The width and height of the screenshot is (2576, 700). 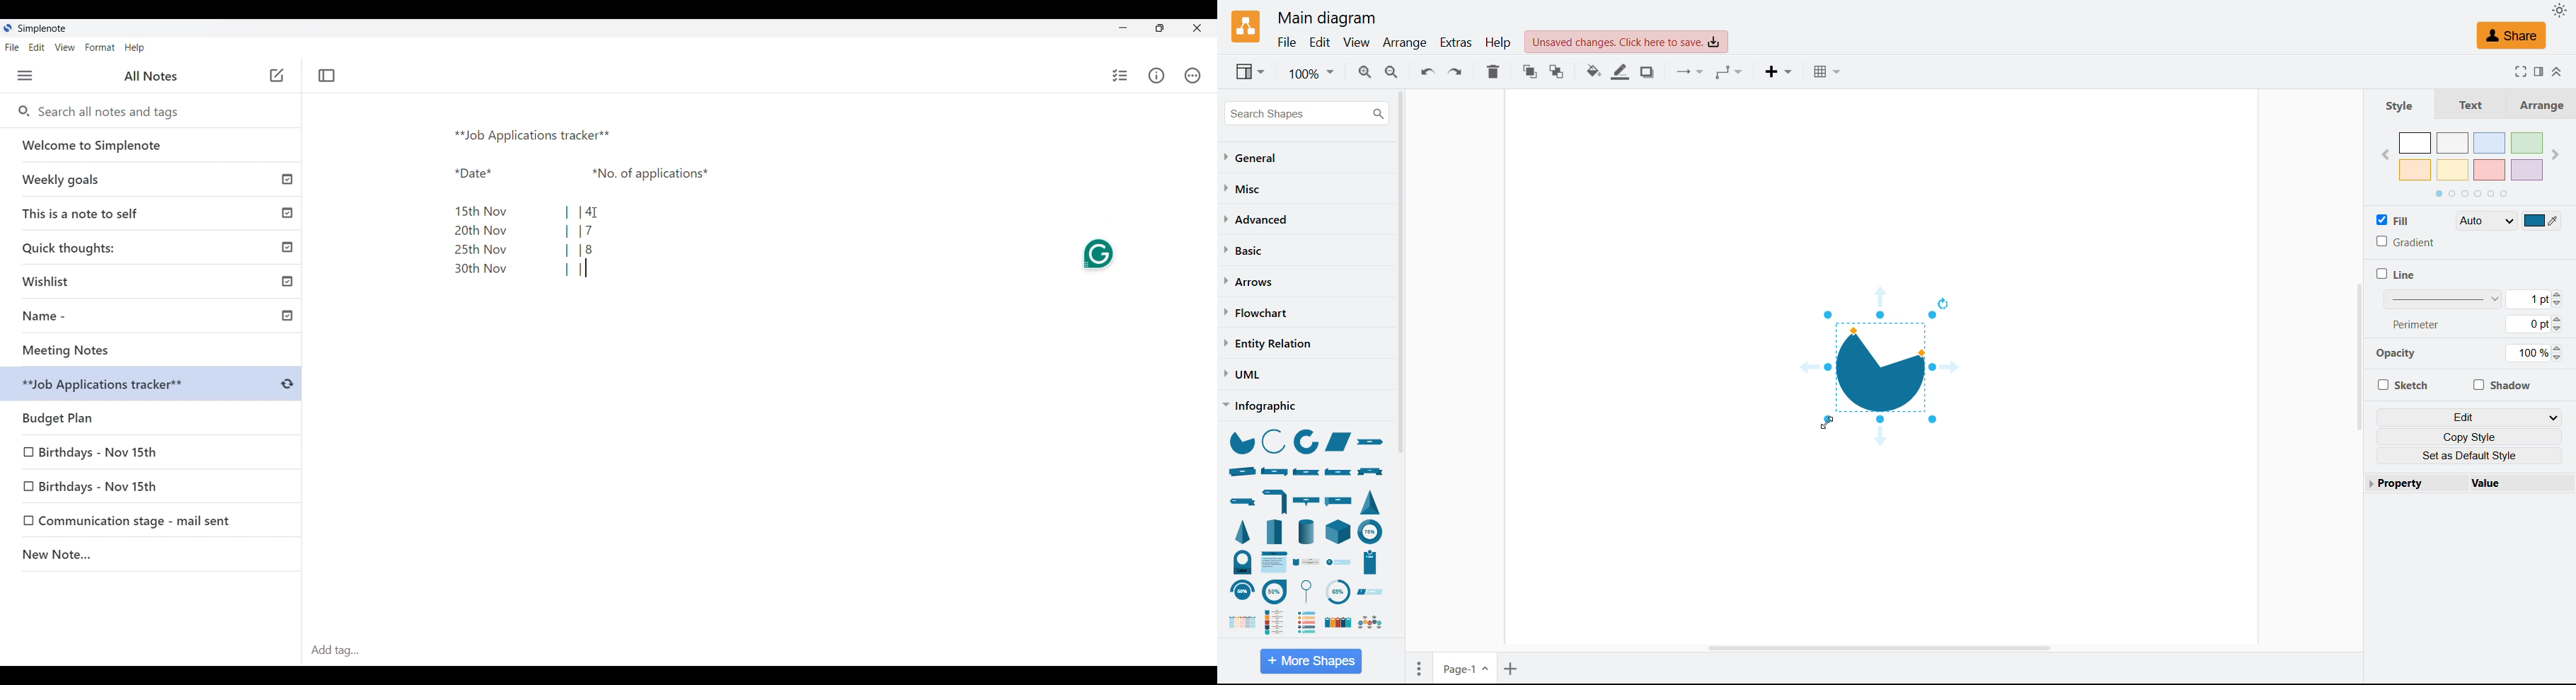 I want to click on partial concentric ellipse, so click(x=1307, y=443).